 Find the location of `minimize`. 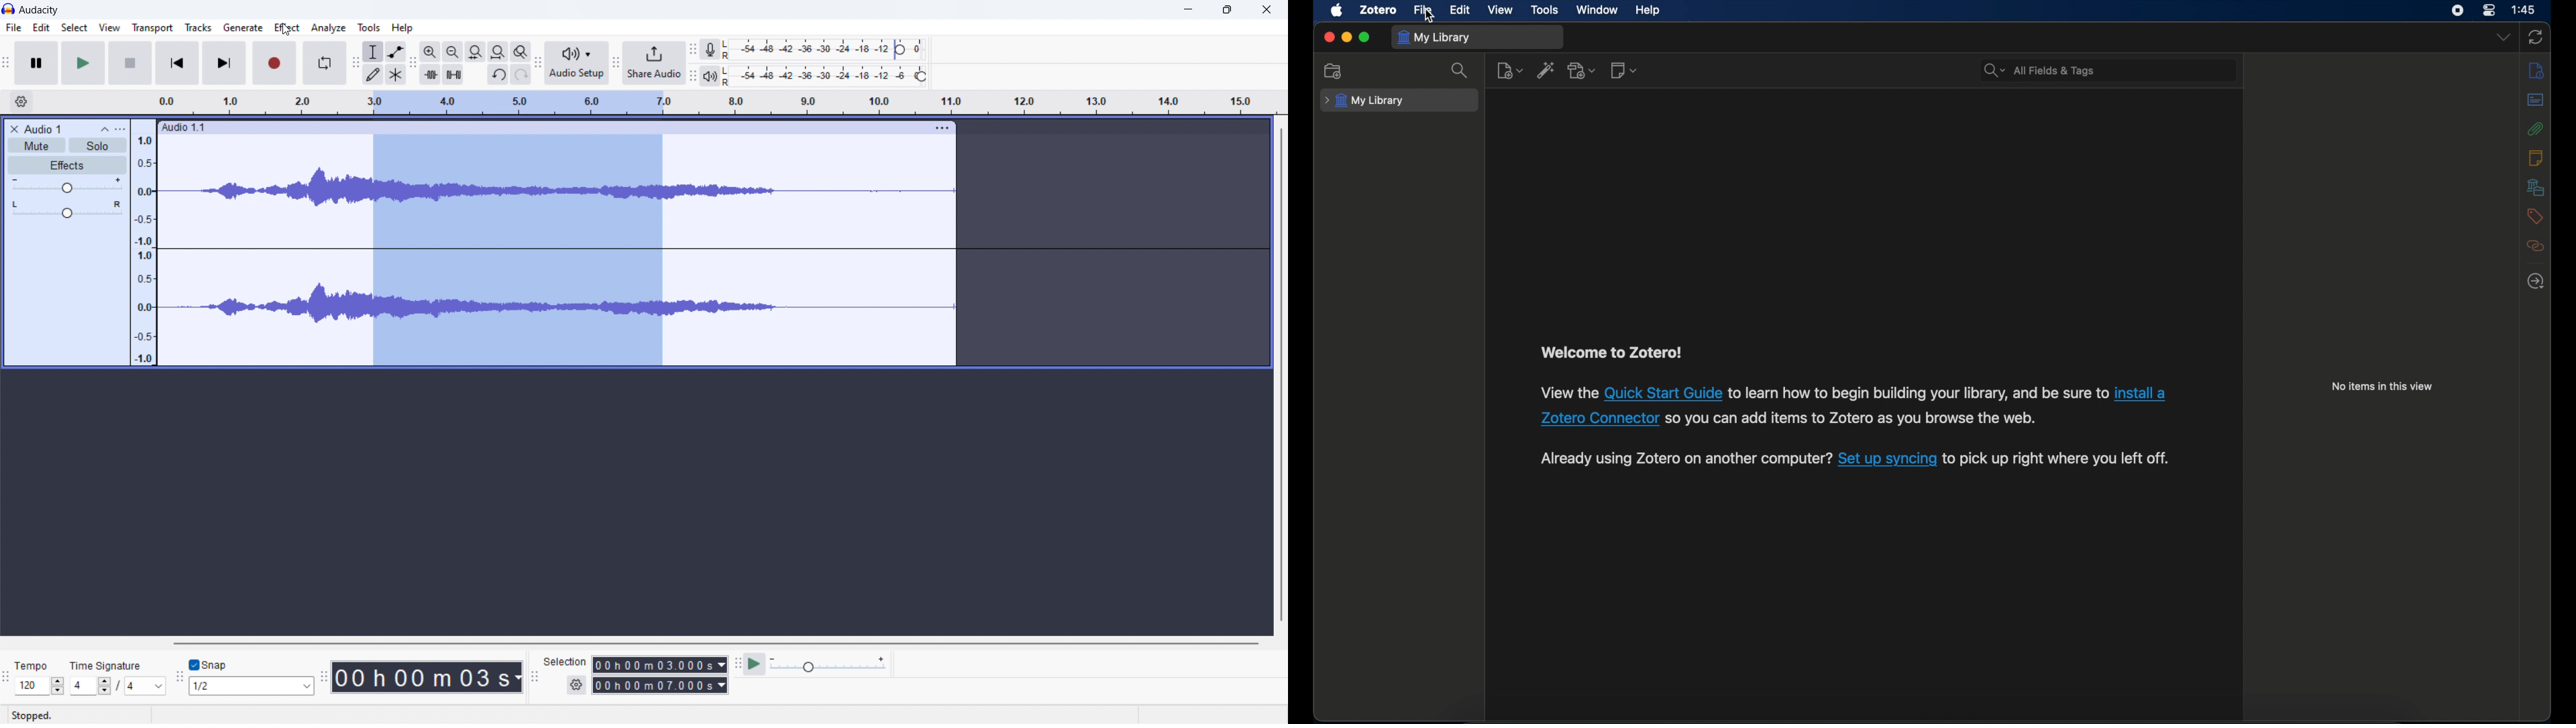

minimize is located at coordinates (1189, 9).